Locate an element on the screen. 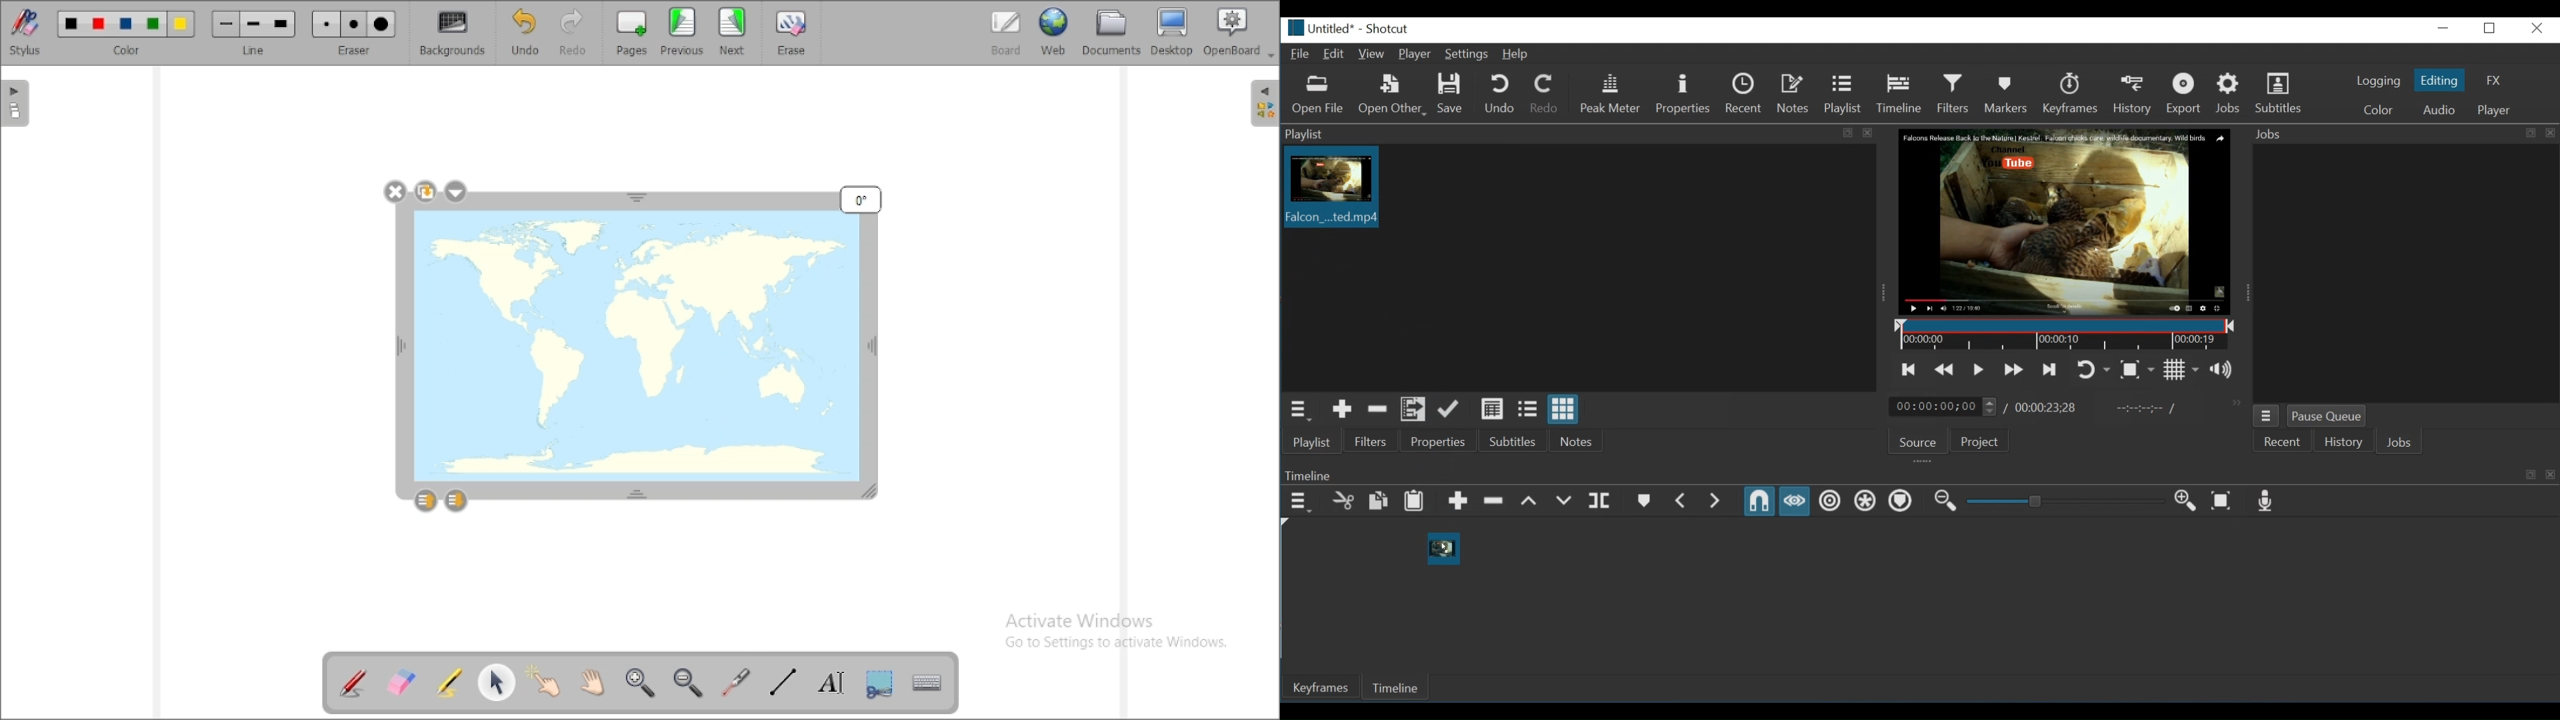  Recent is located at coordinates (2281, 443).